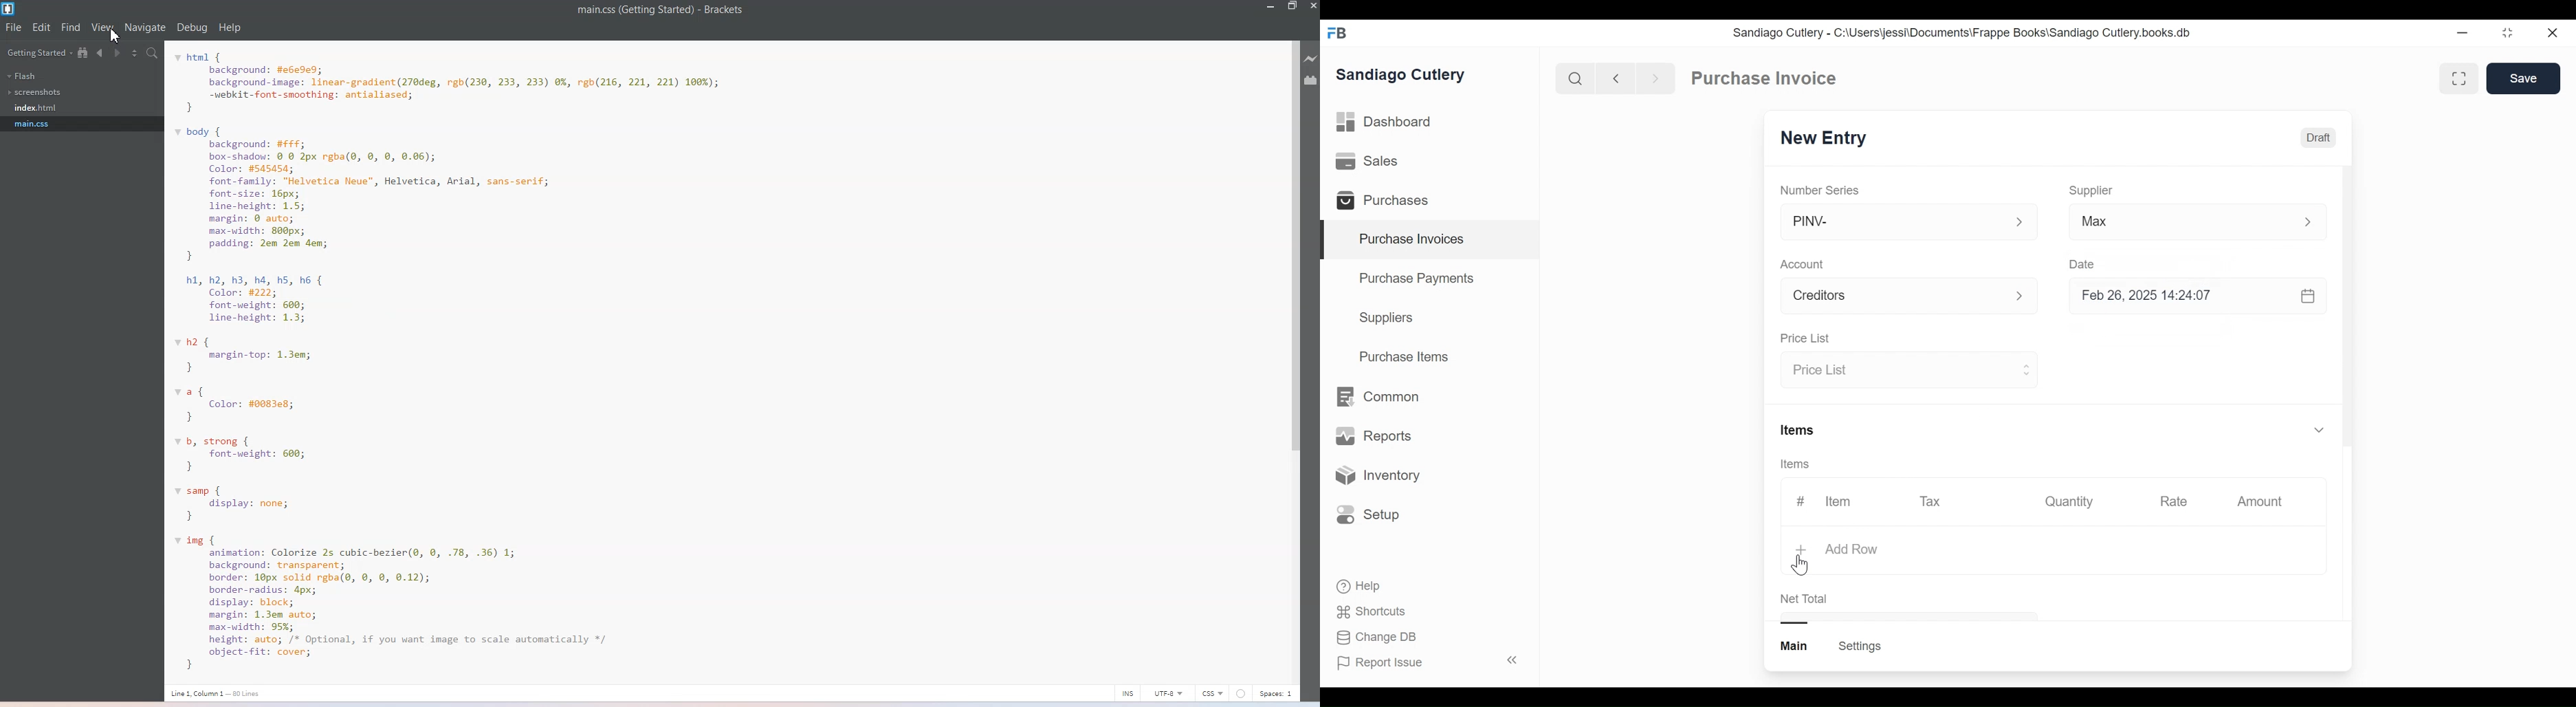 The width and height of the screenshot is (2576, 728). What do you see at coordinates (2525, 79) in the screenshot?
I see `Save` at bounding box center [2525, 79].